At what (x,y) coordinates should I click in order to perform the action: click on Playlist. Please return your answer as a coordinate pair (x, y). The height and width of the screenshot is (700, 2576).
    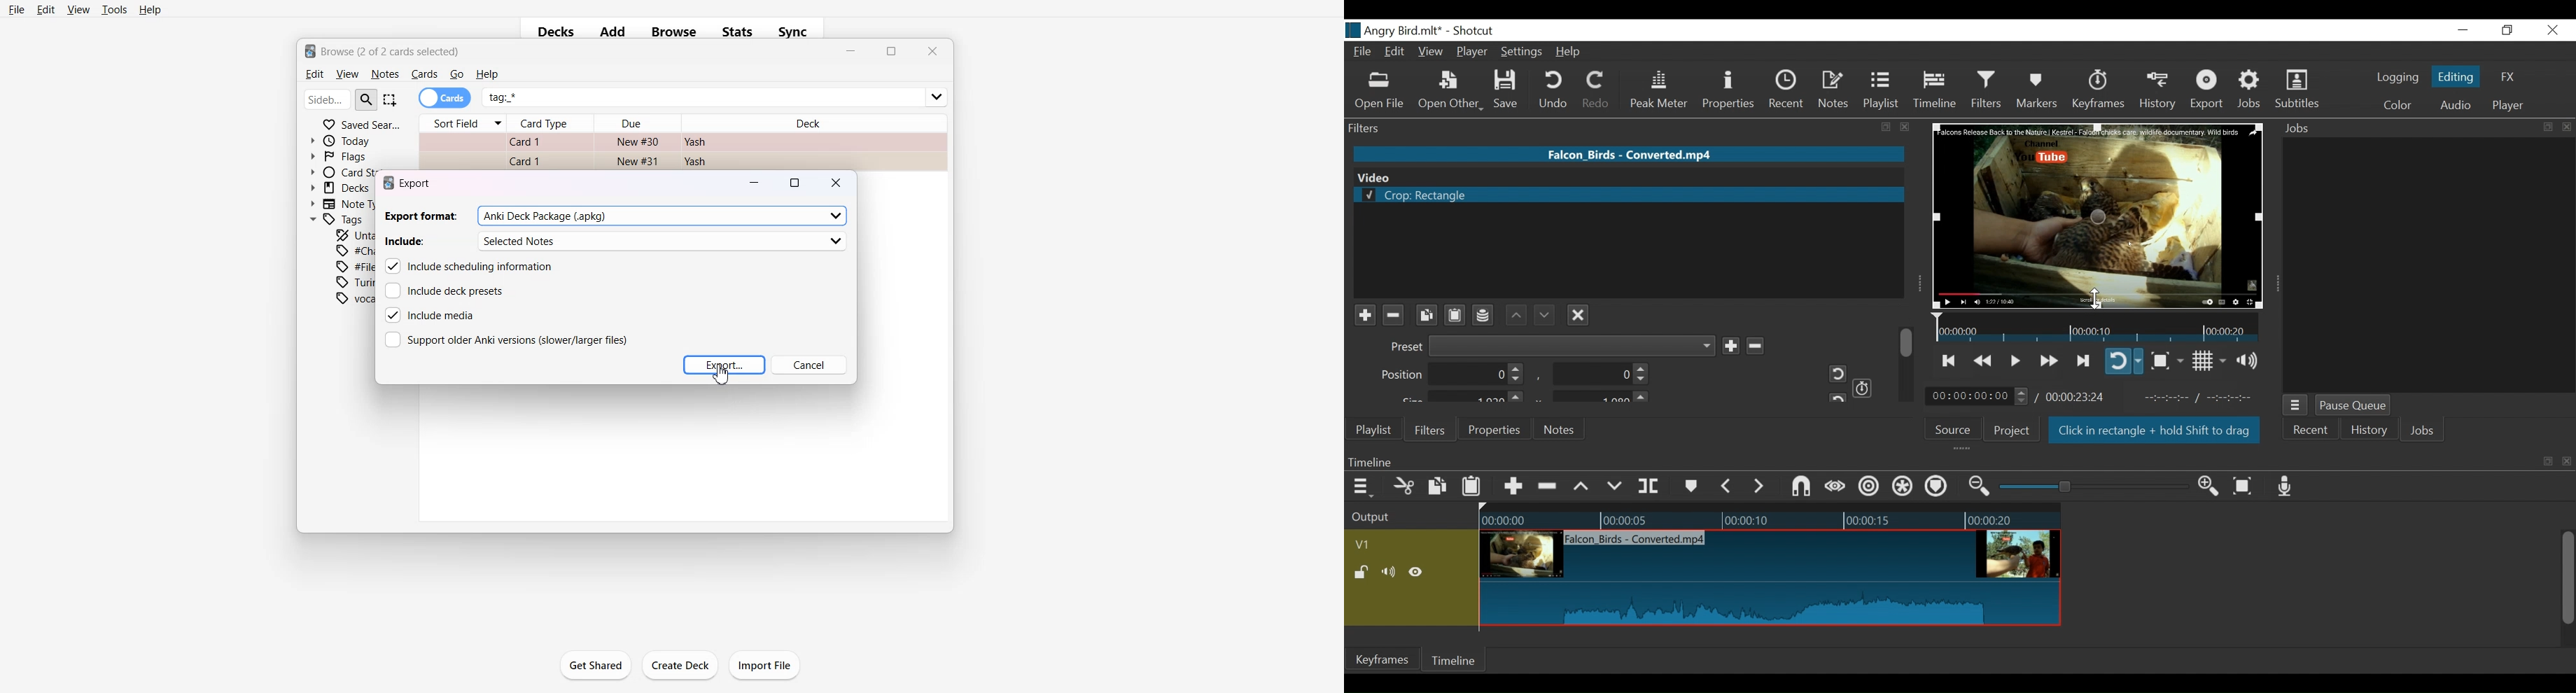
    Looking at the image, I should click on (1374, 430).